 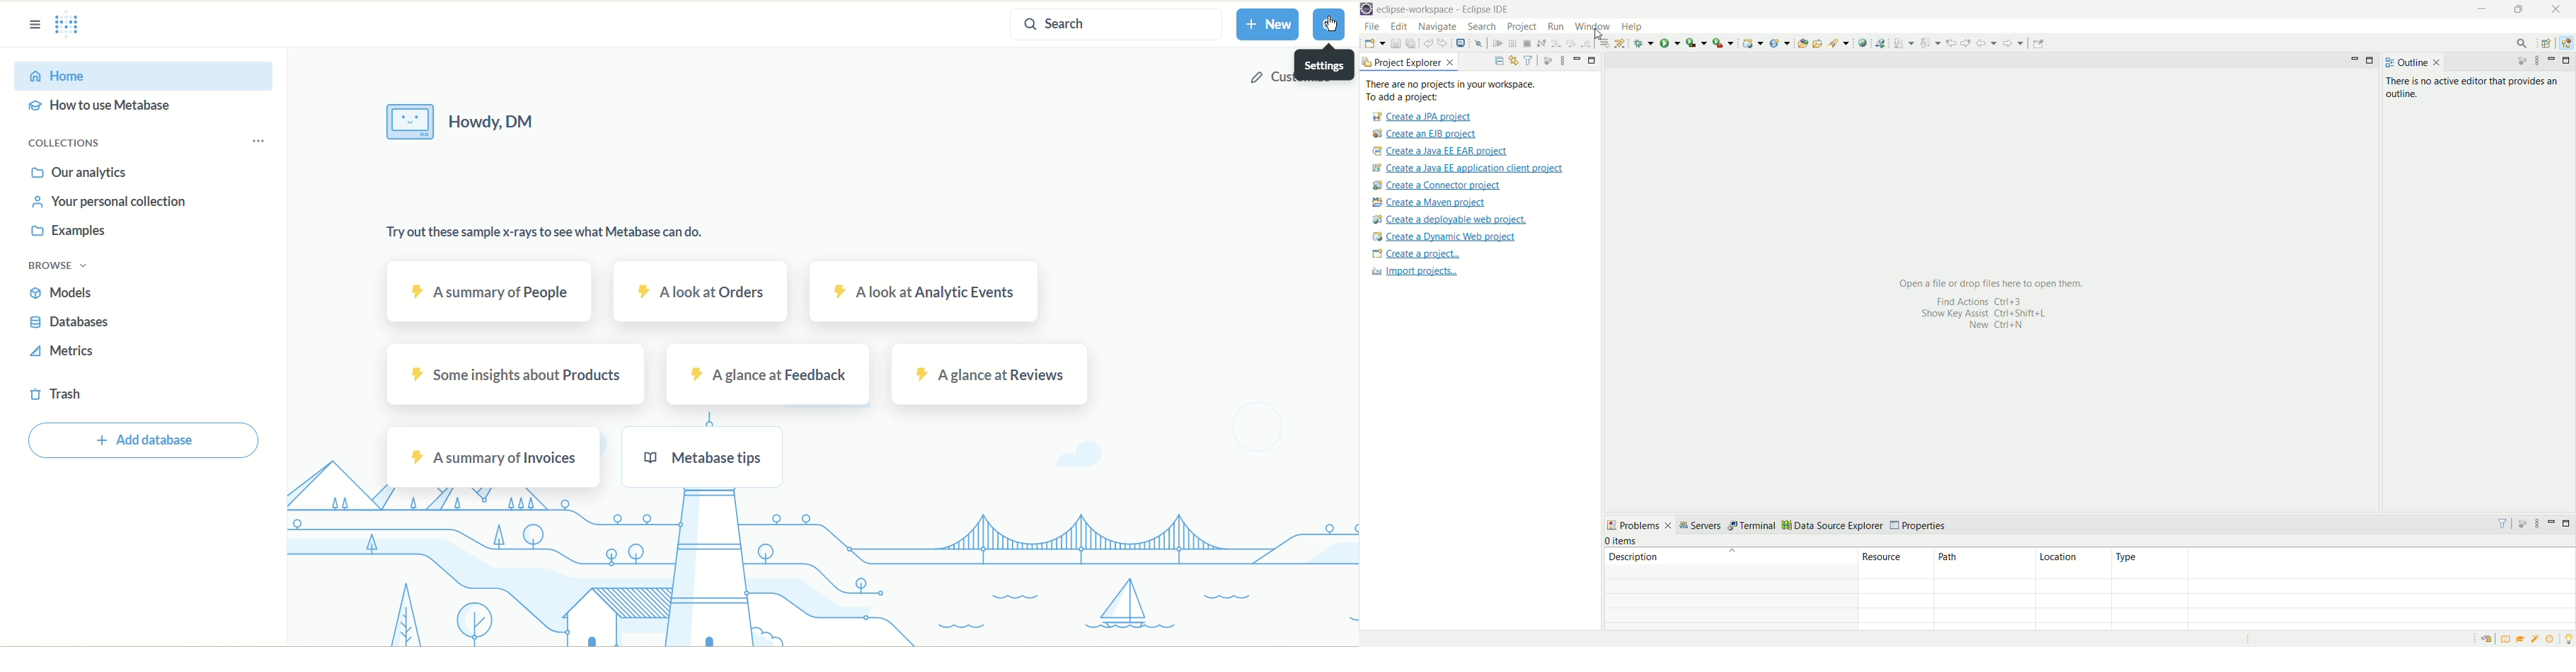 What do you see at coordinates (1416, 255) in the screenshot?
I see `create a project` at bounding box center [1416, 255].